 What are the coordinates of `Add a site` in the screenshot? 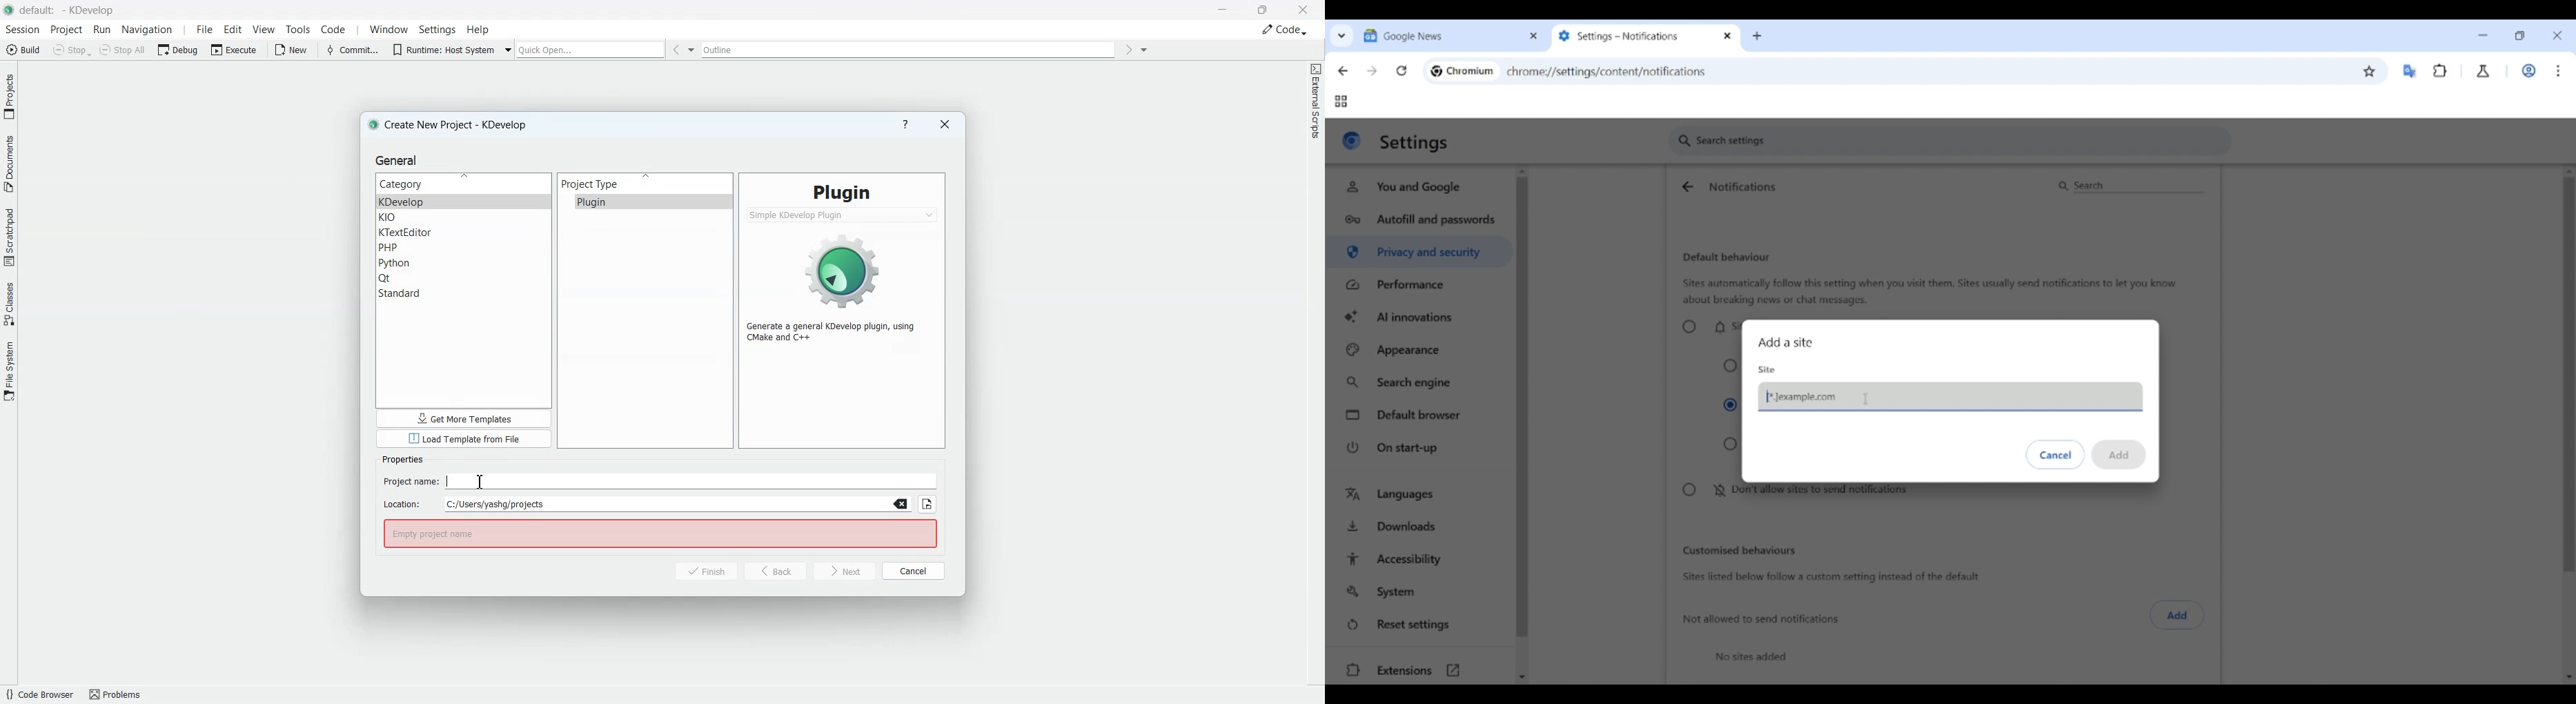 It's located at (1785, 342).